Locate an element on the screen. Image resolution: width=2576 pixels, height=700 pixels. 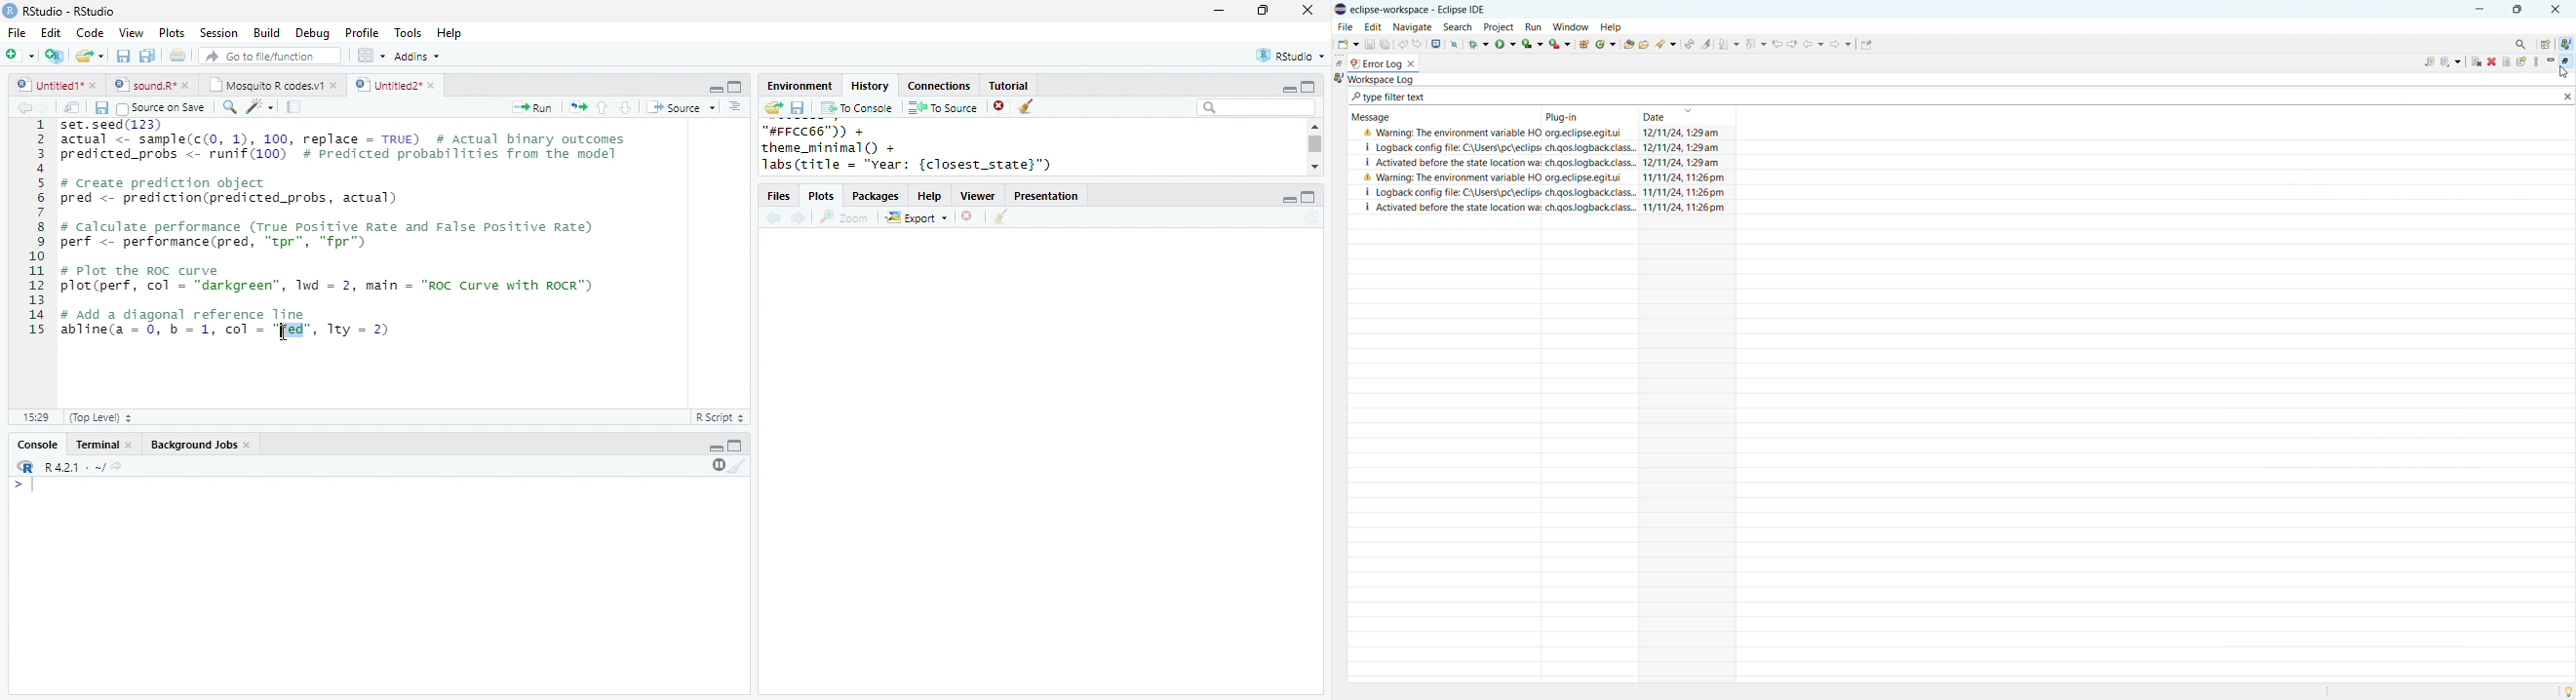
Viewer is located at coordinates (979, 197).